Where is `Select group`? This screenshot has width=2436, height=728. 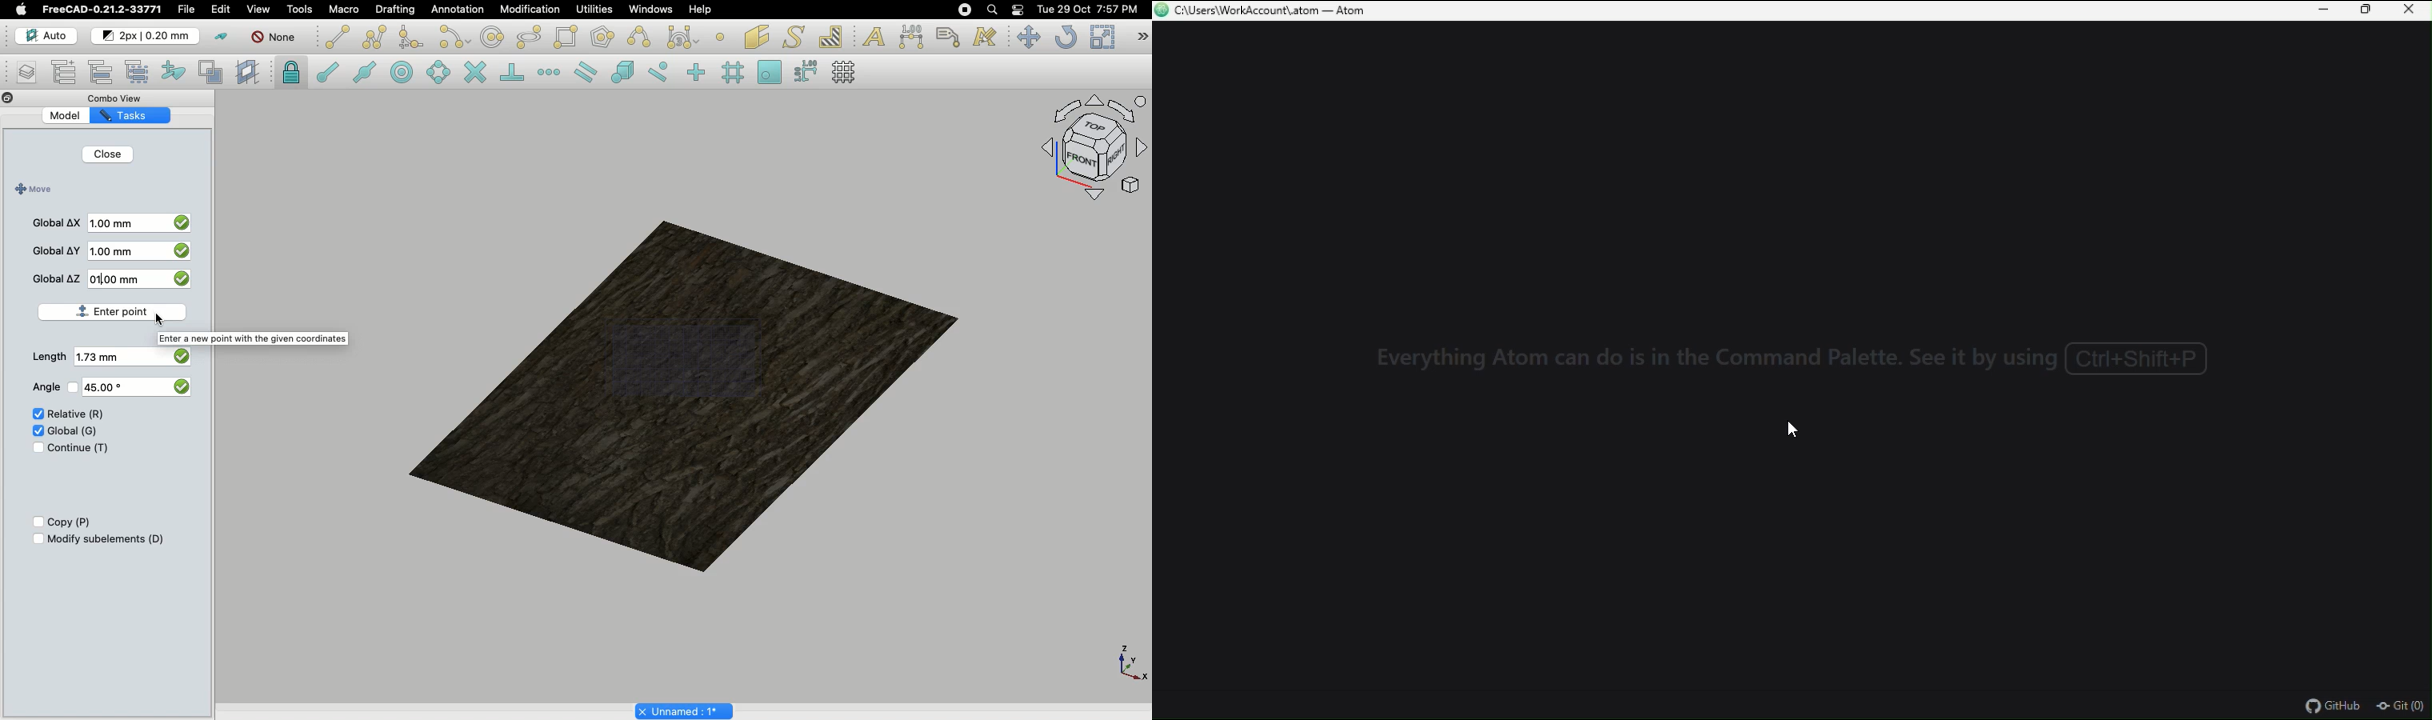
Select group is located at coordinates (138, 70).